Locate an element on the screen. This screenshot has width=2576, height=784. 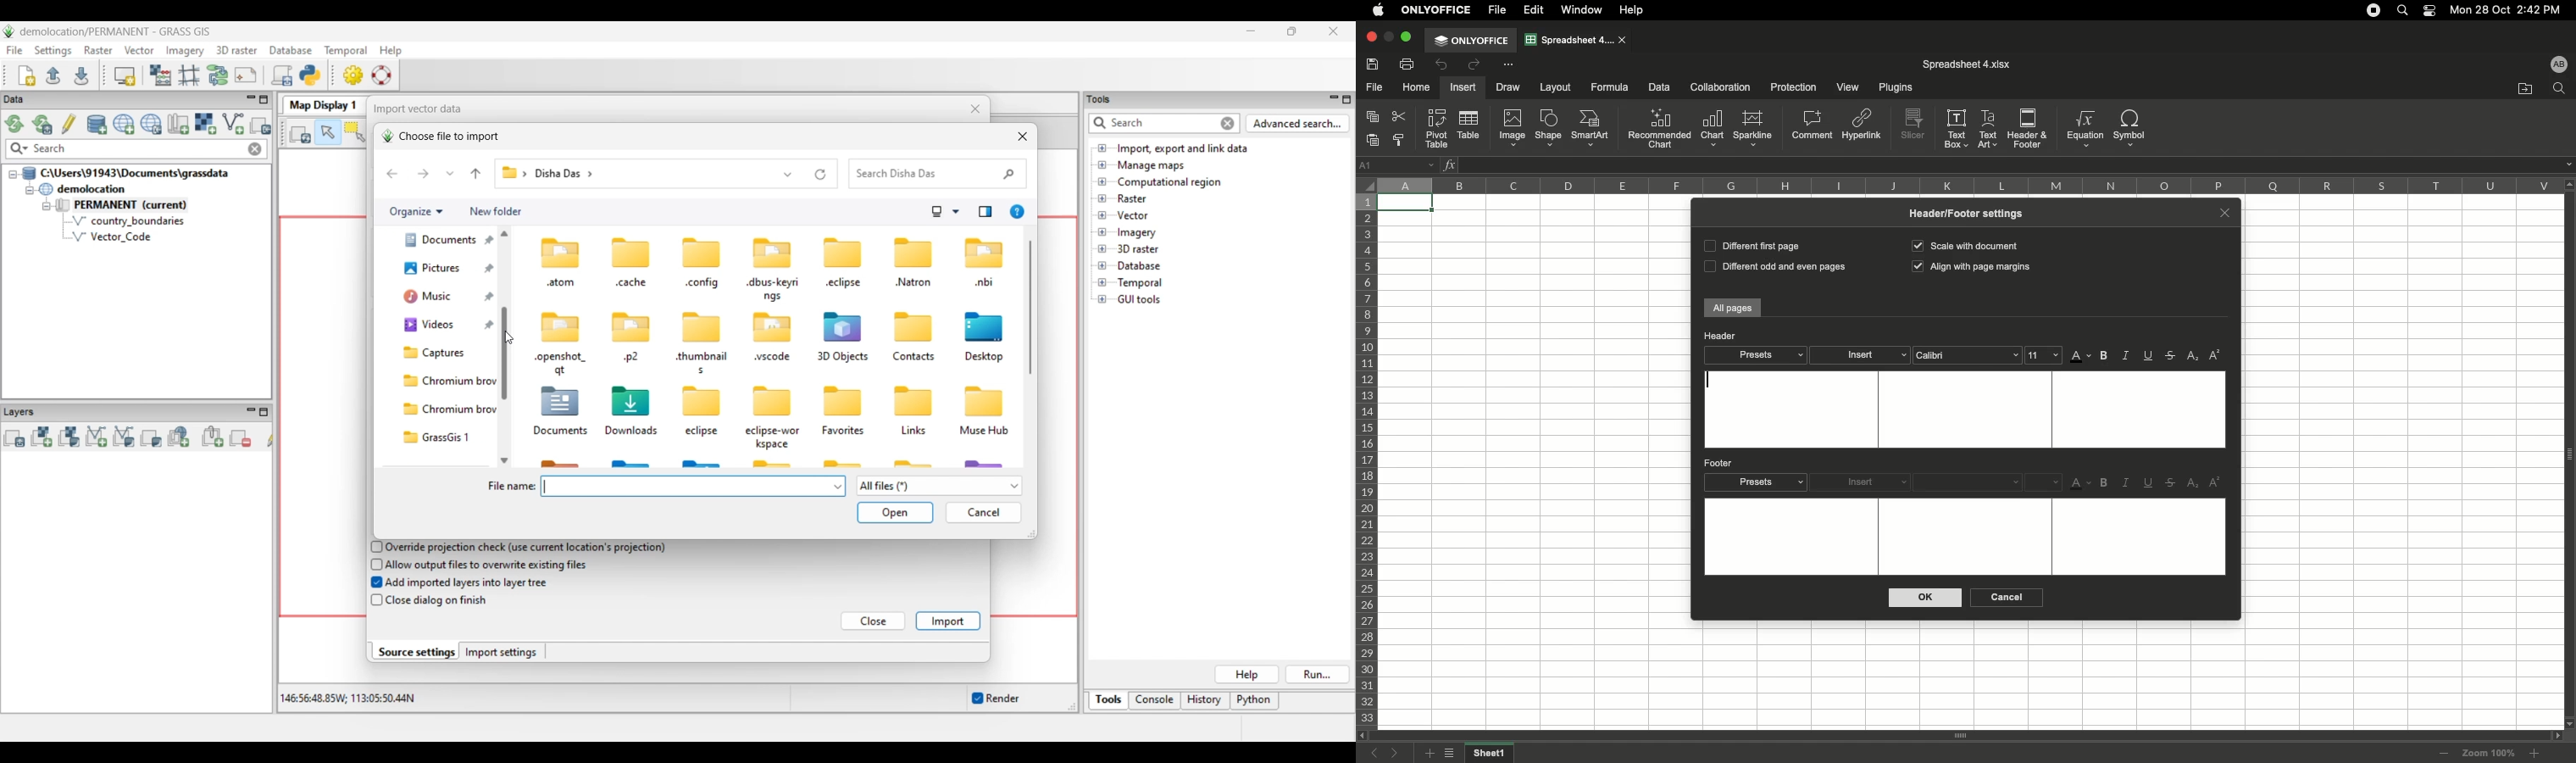
Spreadsheet tab is located at coordinates (1569, 39).